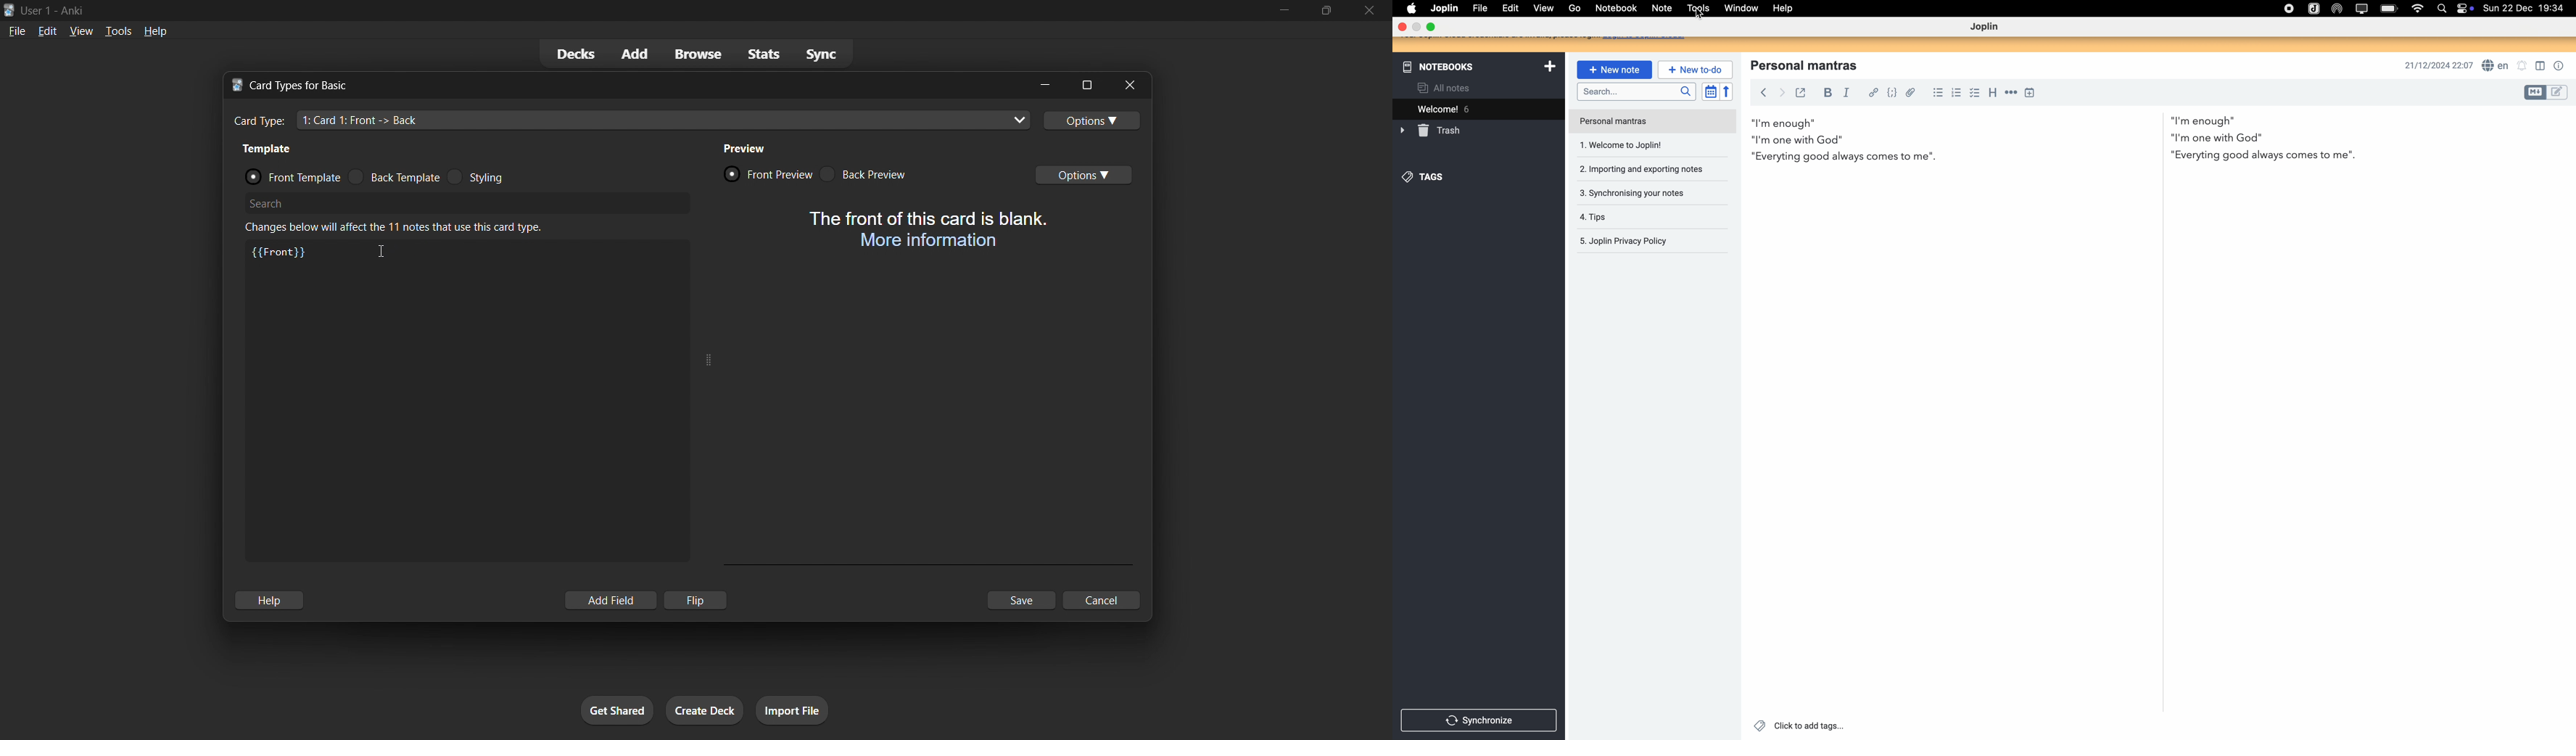 This screenshot has width=2576, height=756. I want to click on bold, so click(1827, 92).